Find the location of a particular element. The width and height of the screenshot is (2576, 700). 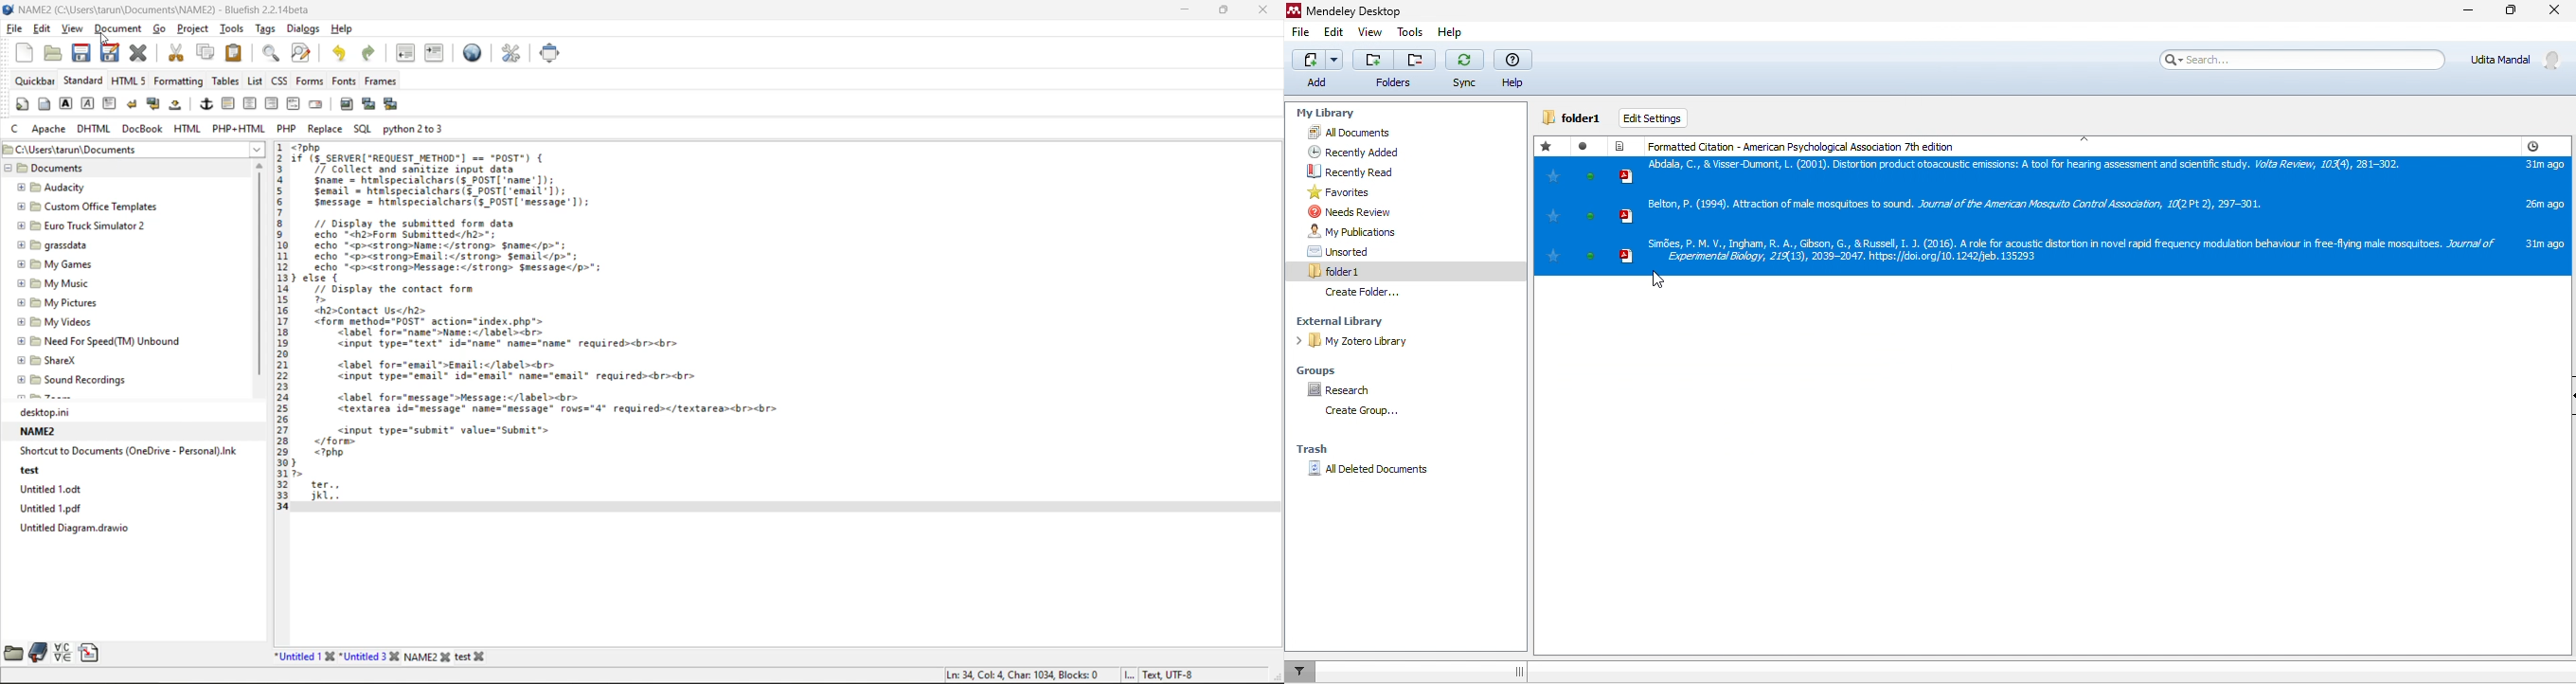

project is located at coordinates (196, 30).